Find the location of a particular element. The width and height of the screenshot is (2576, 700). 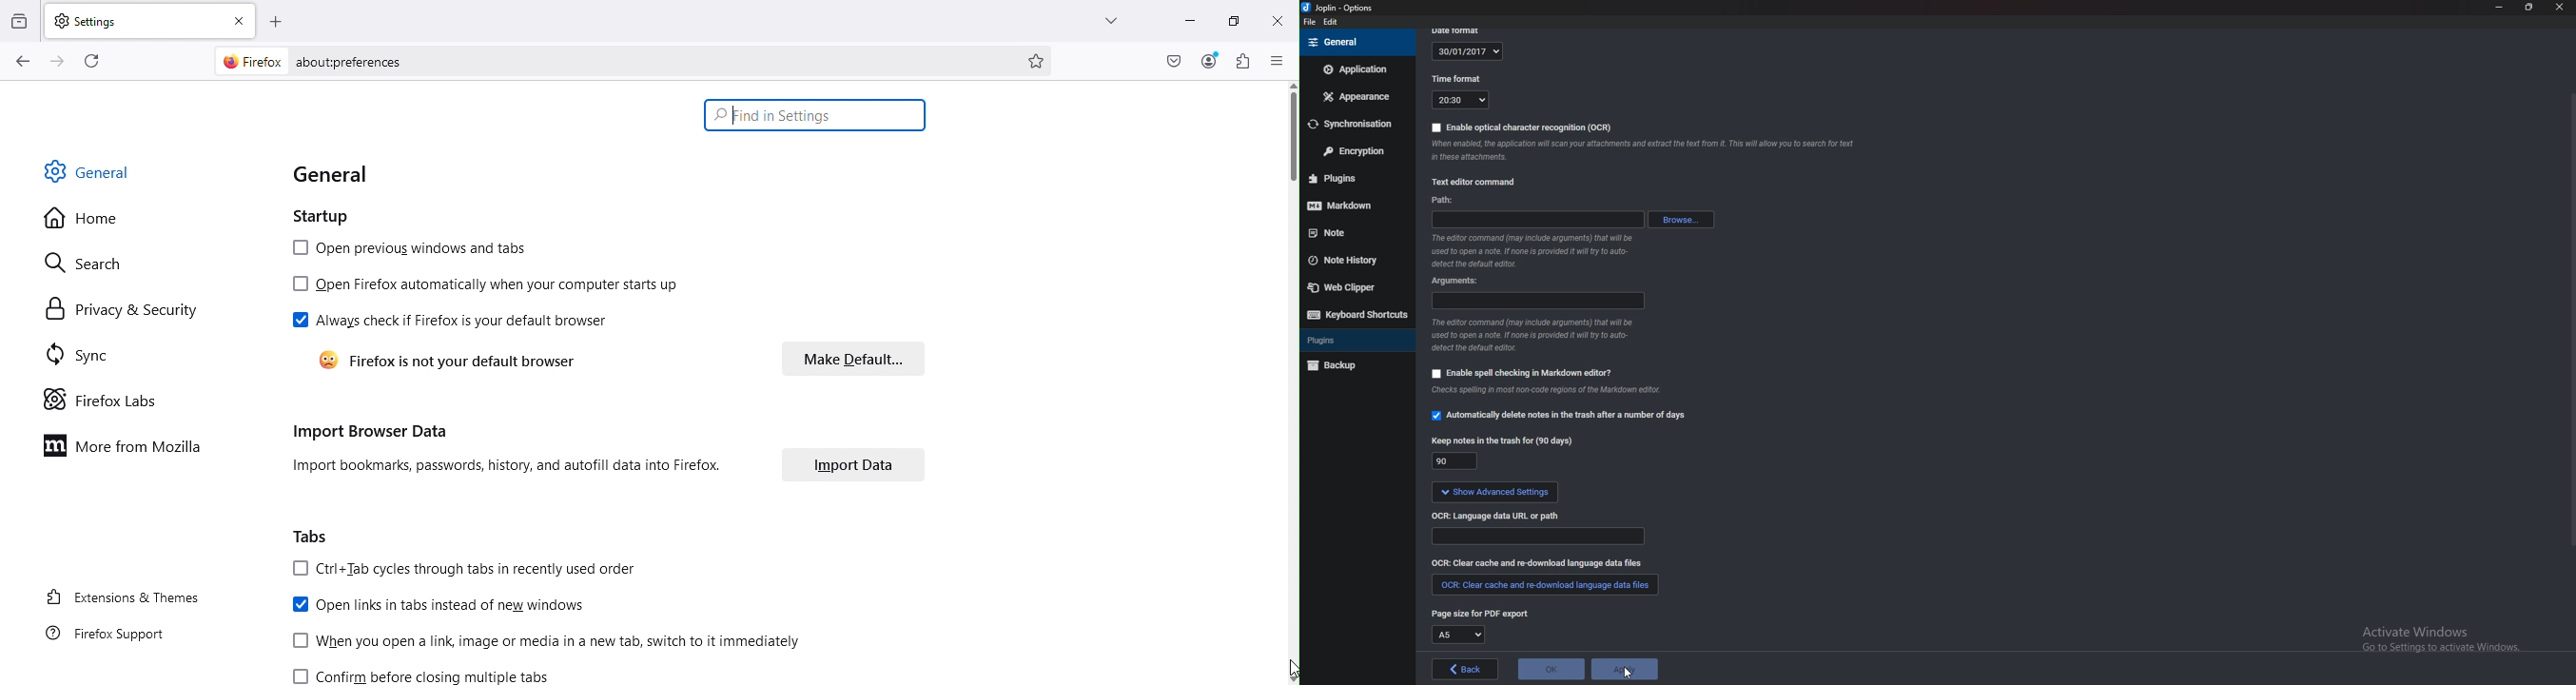

General is located at coordinates (335, 175).